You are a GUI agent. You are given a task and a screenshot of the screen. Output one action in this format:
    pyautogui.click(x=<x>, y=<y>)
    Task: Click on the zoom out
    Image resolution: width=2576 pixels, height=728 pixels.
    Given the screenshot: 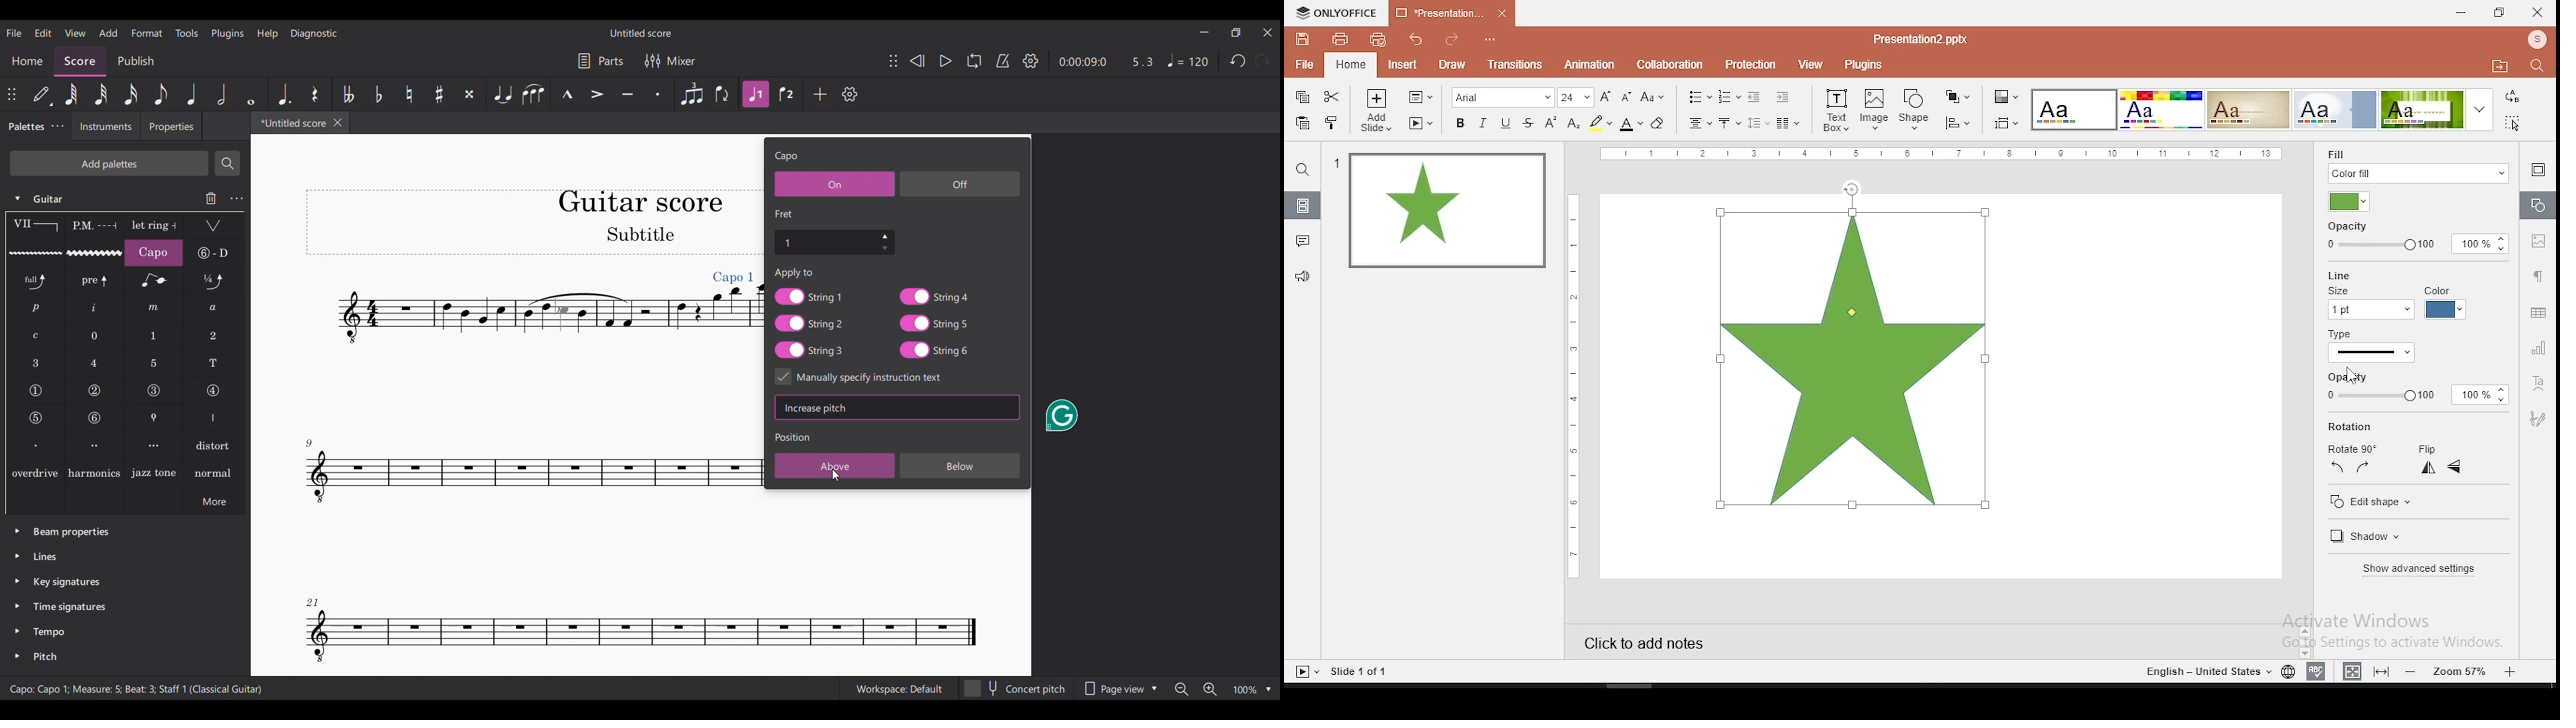 What is the action you would take?
    pyautogui.click(x=2414, y=671)
    